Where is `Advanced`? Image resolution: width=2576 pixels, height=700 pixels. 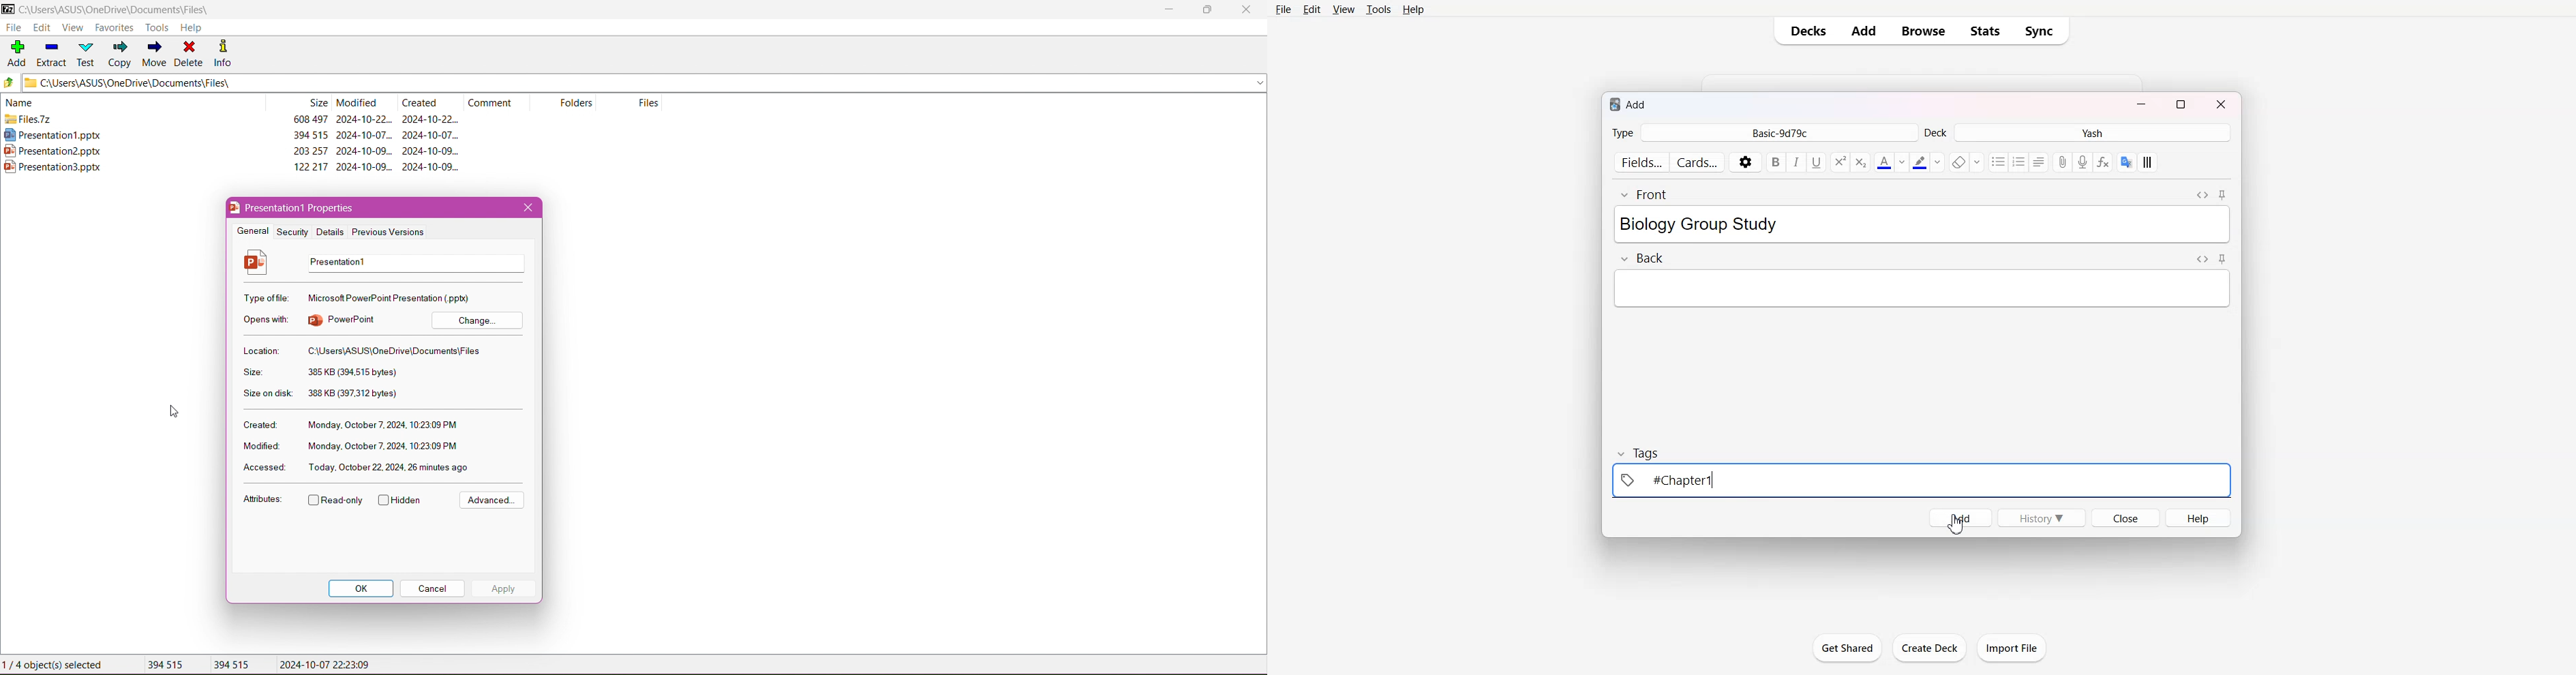
Advanced is located at coordinates (492, 501).